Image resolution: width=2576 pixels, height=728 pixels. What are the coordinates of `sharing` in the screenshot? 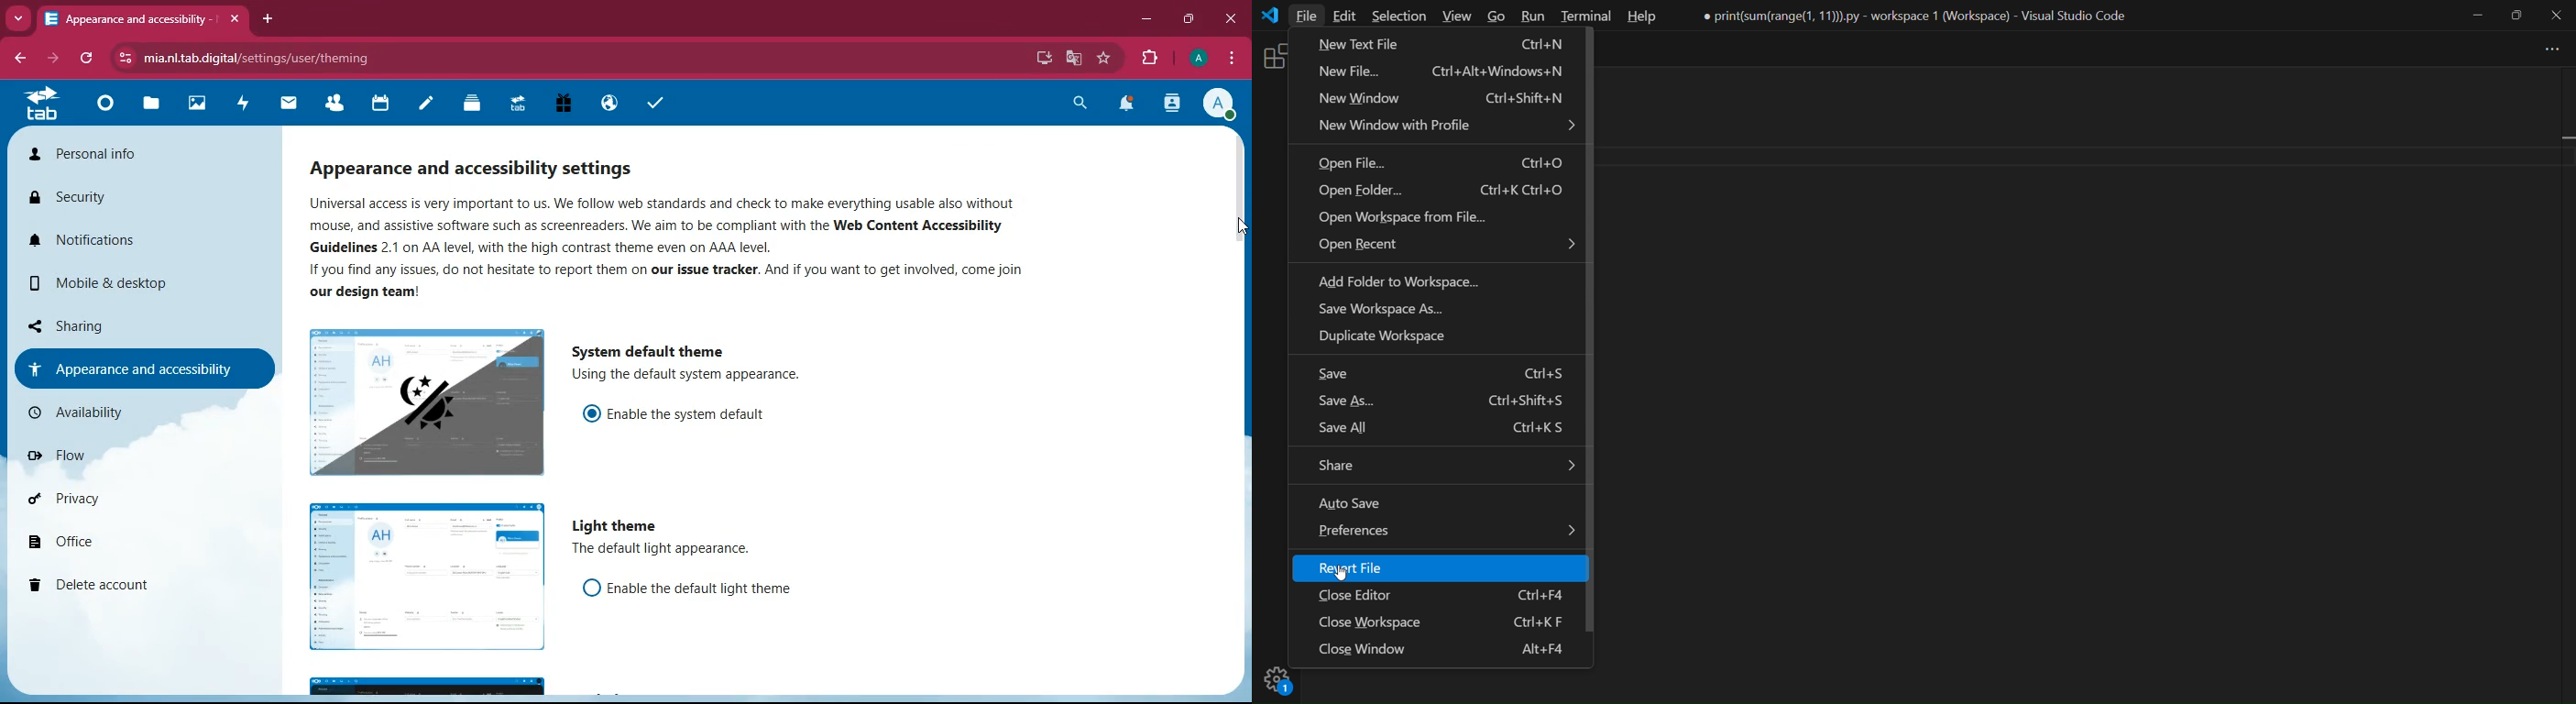 It's located at (121, 322).